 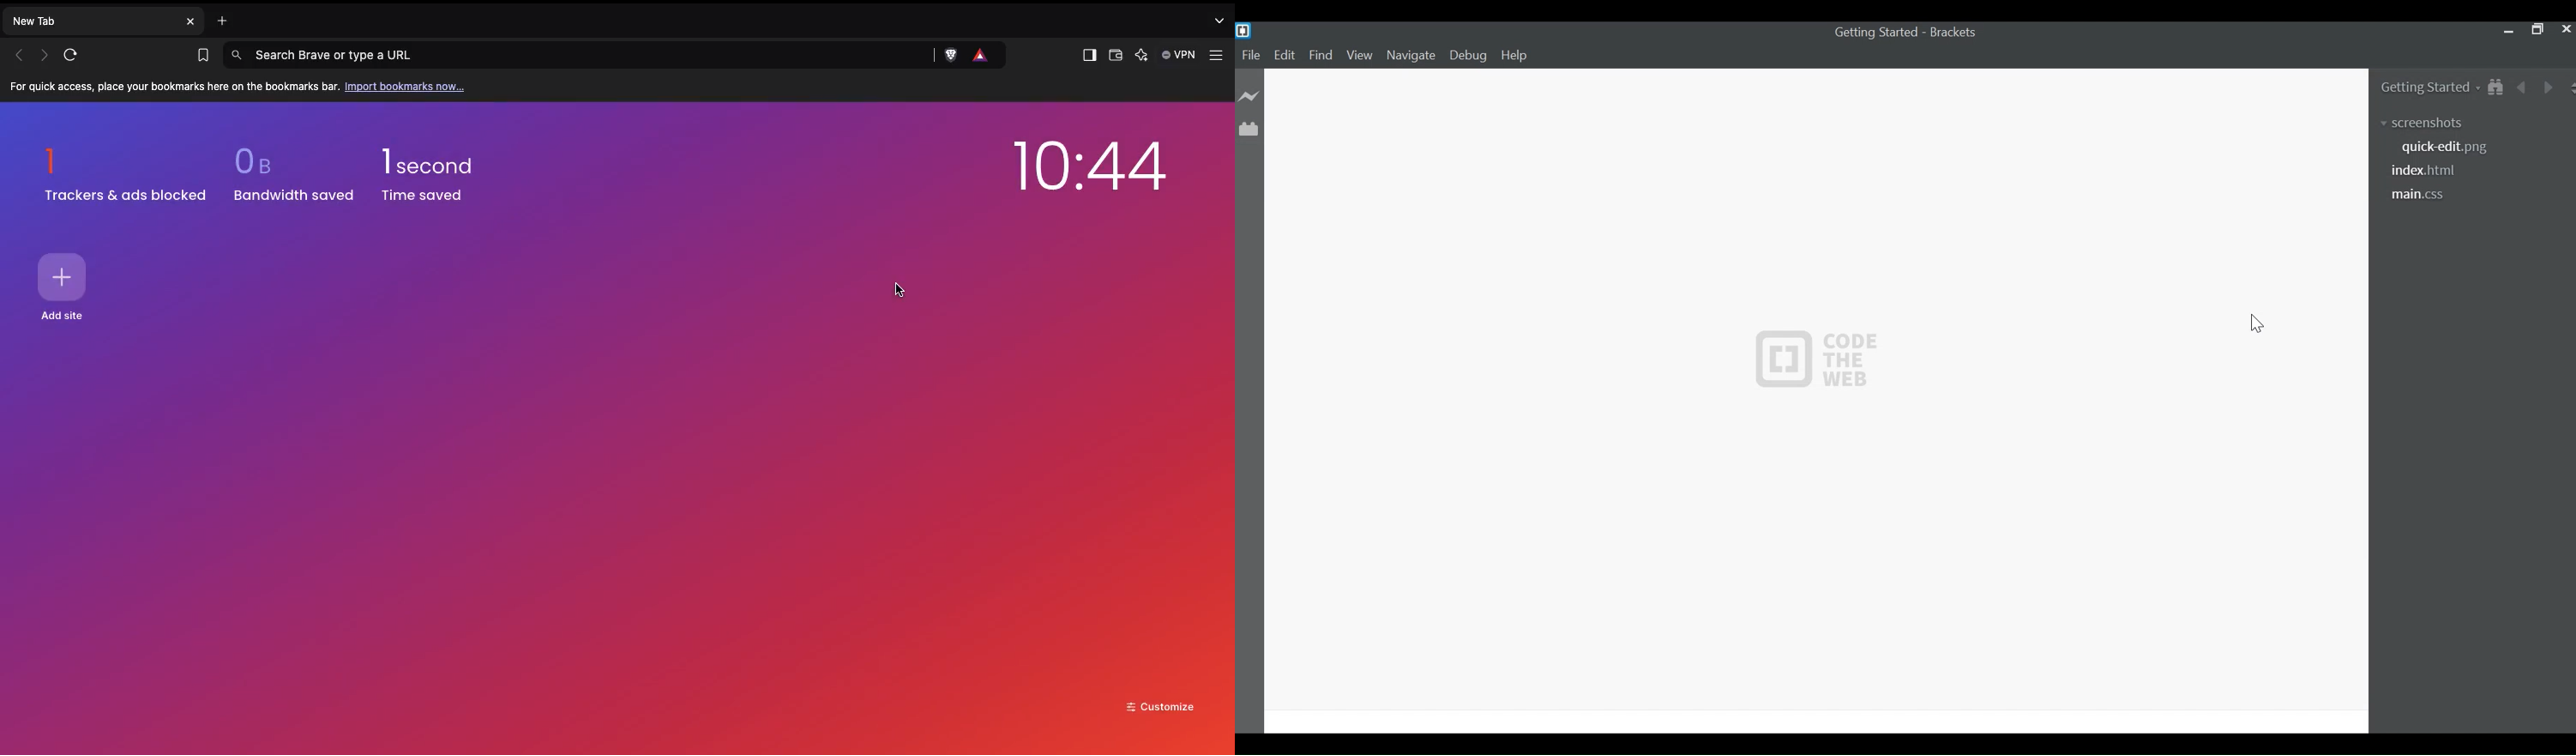 I want to click on Help, so click(x=1516, y=55).